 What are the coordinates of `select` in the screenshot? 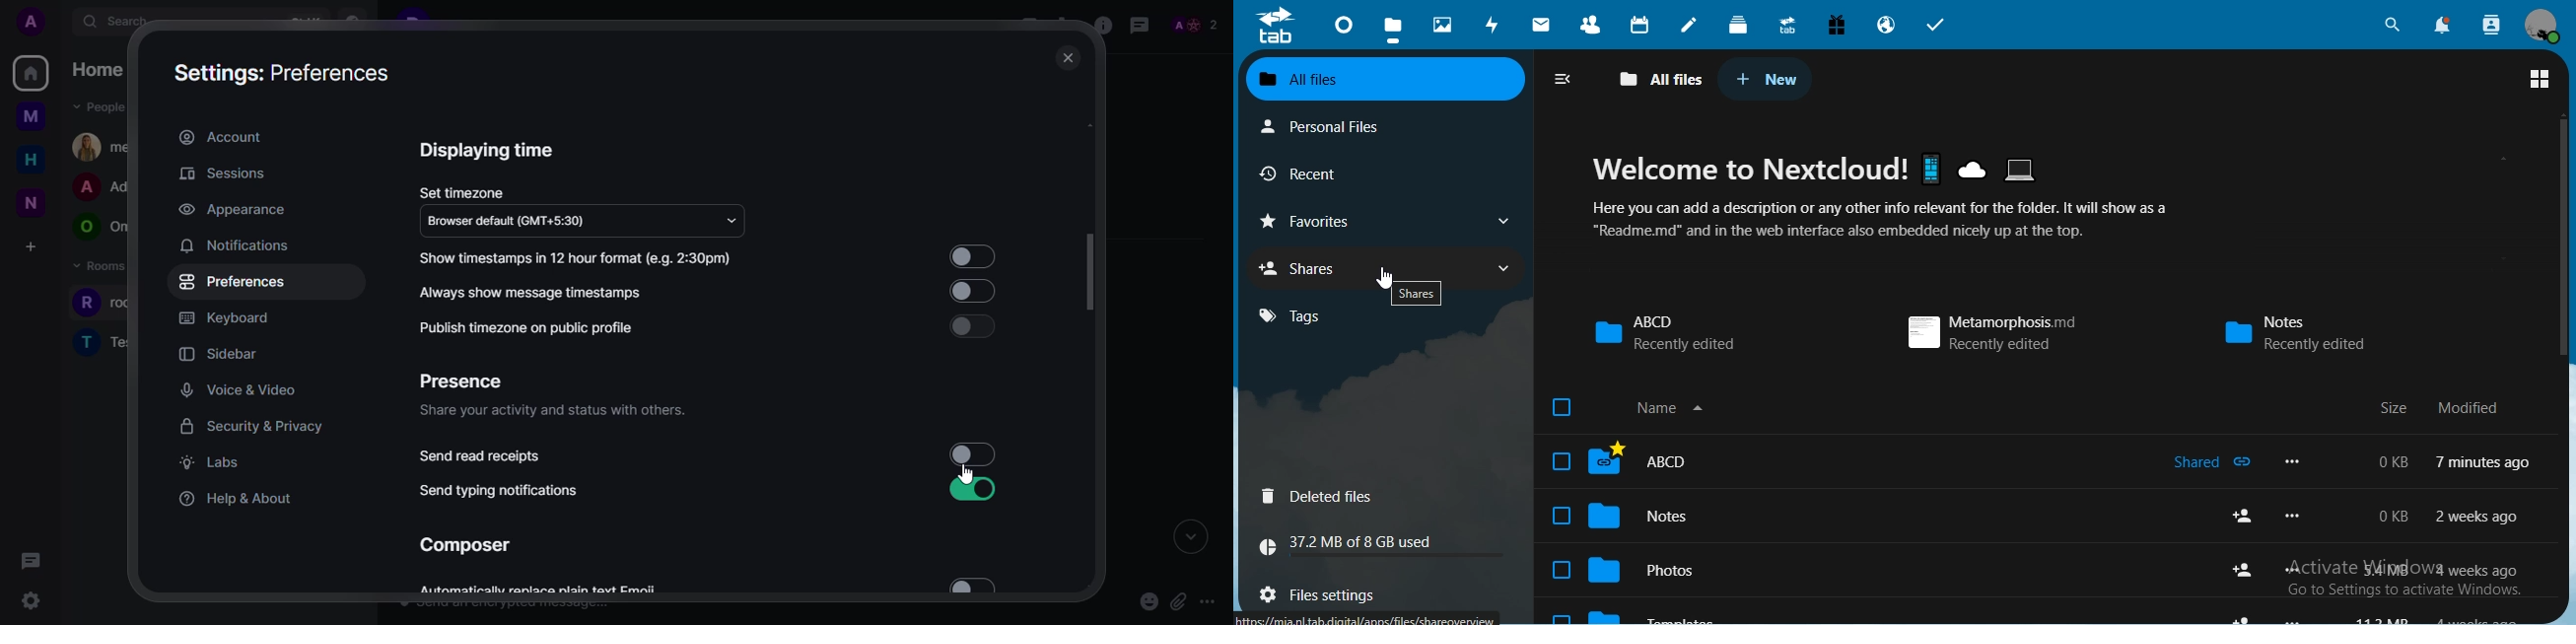 It's located at (975, 583).